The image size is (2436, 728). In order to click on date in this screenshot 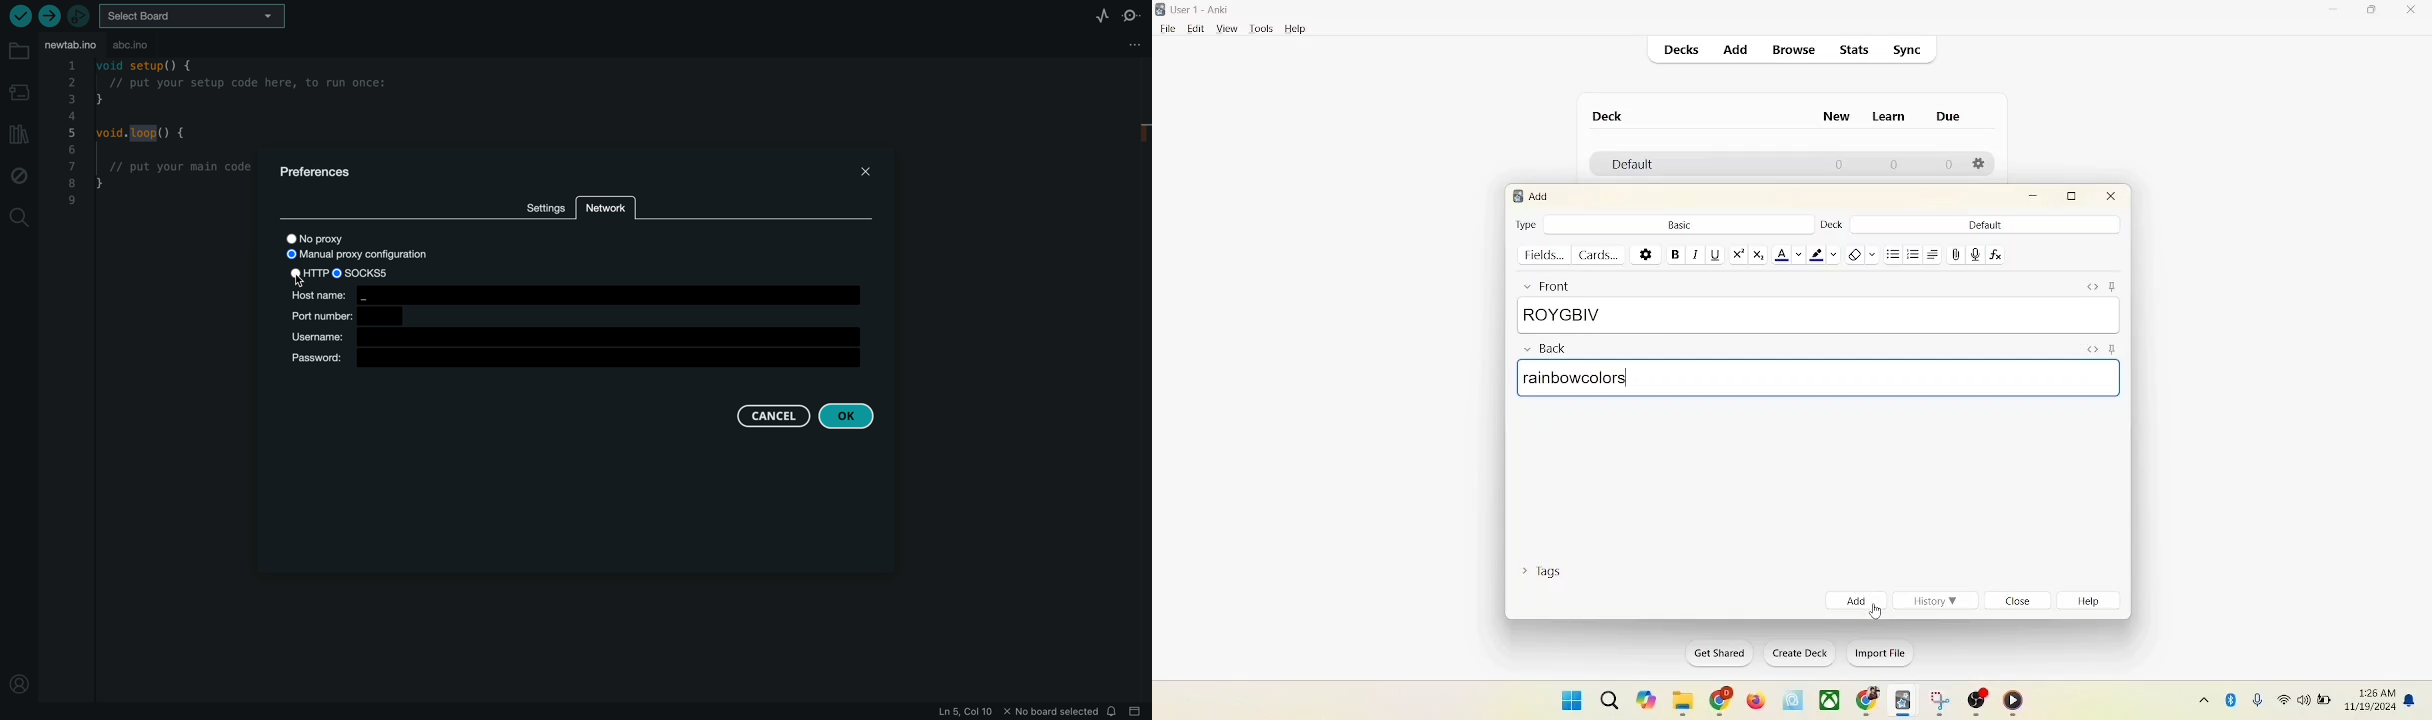, I will do `click(2372, 708)`.